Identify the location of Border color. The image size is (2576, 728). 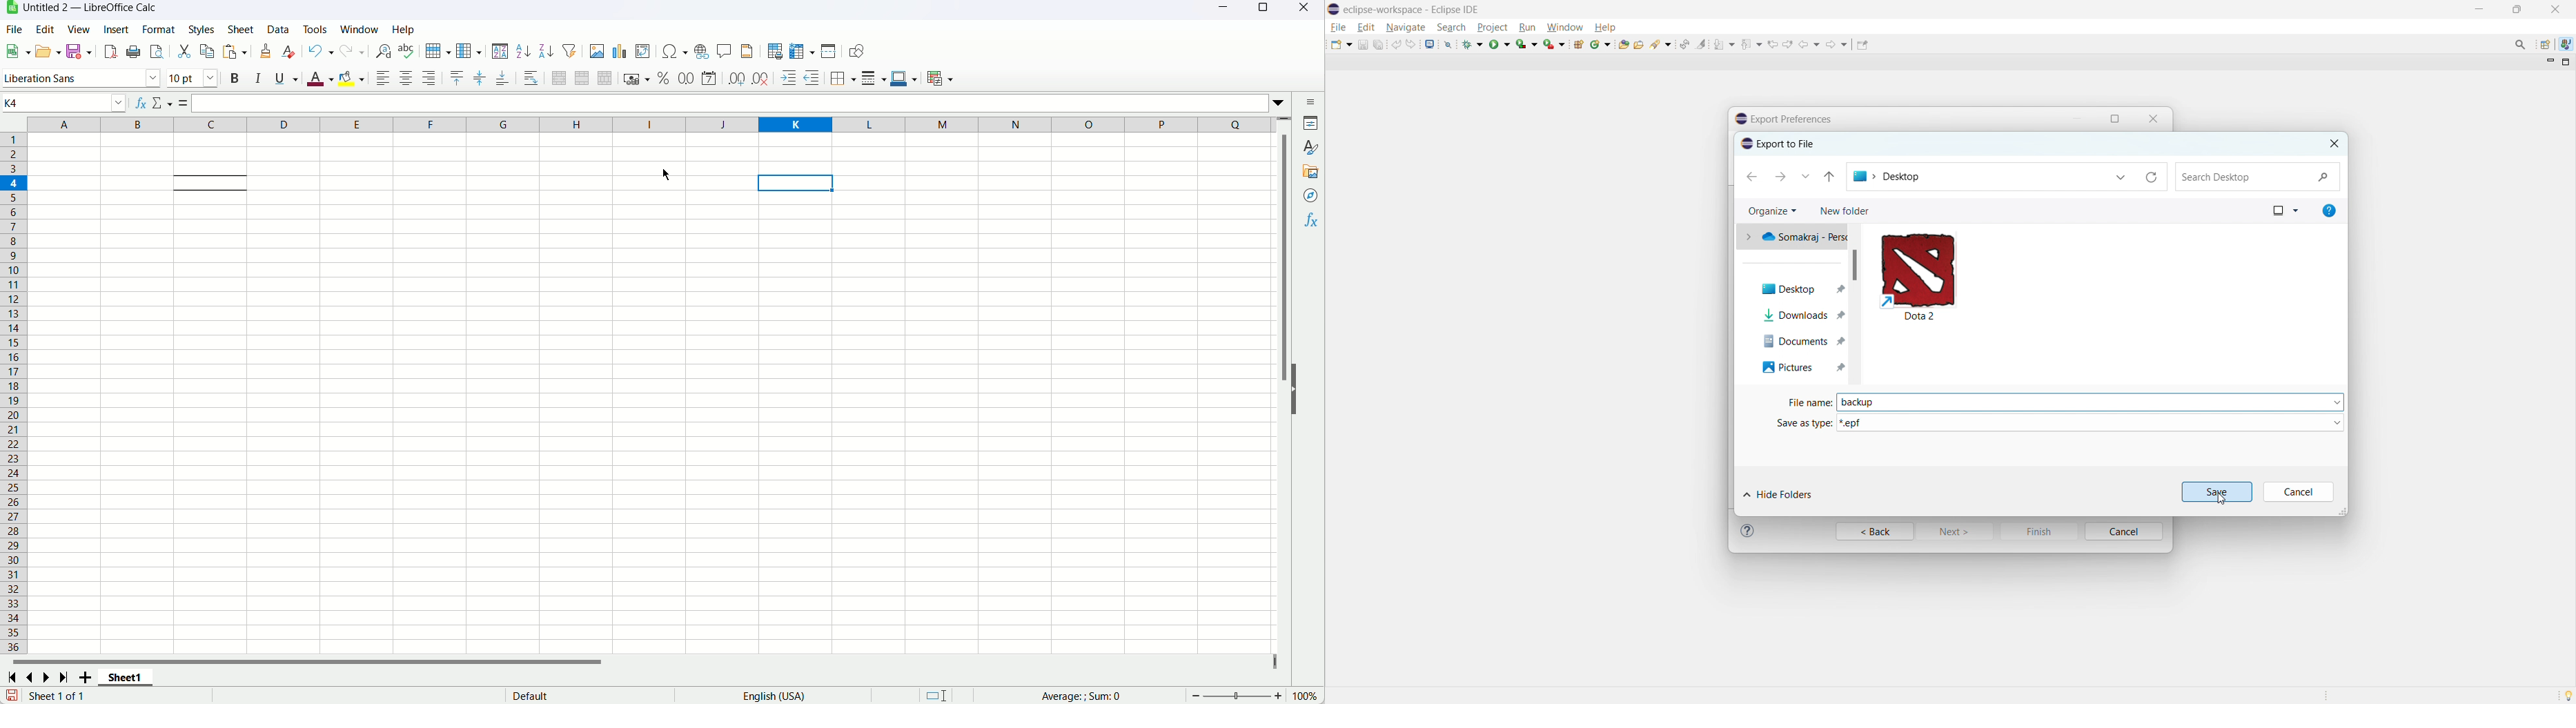
(903, 78).